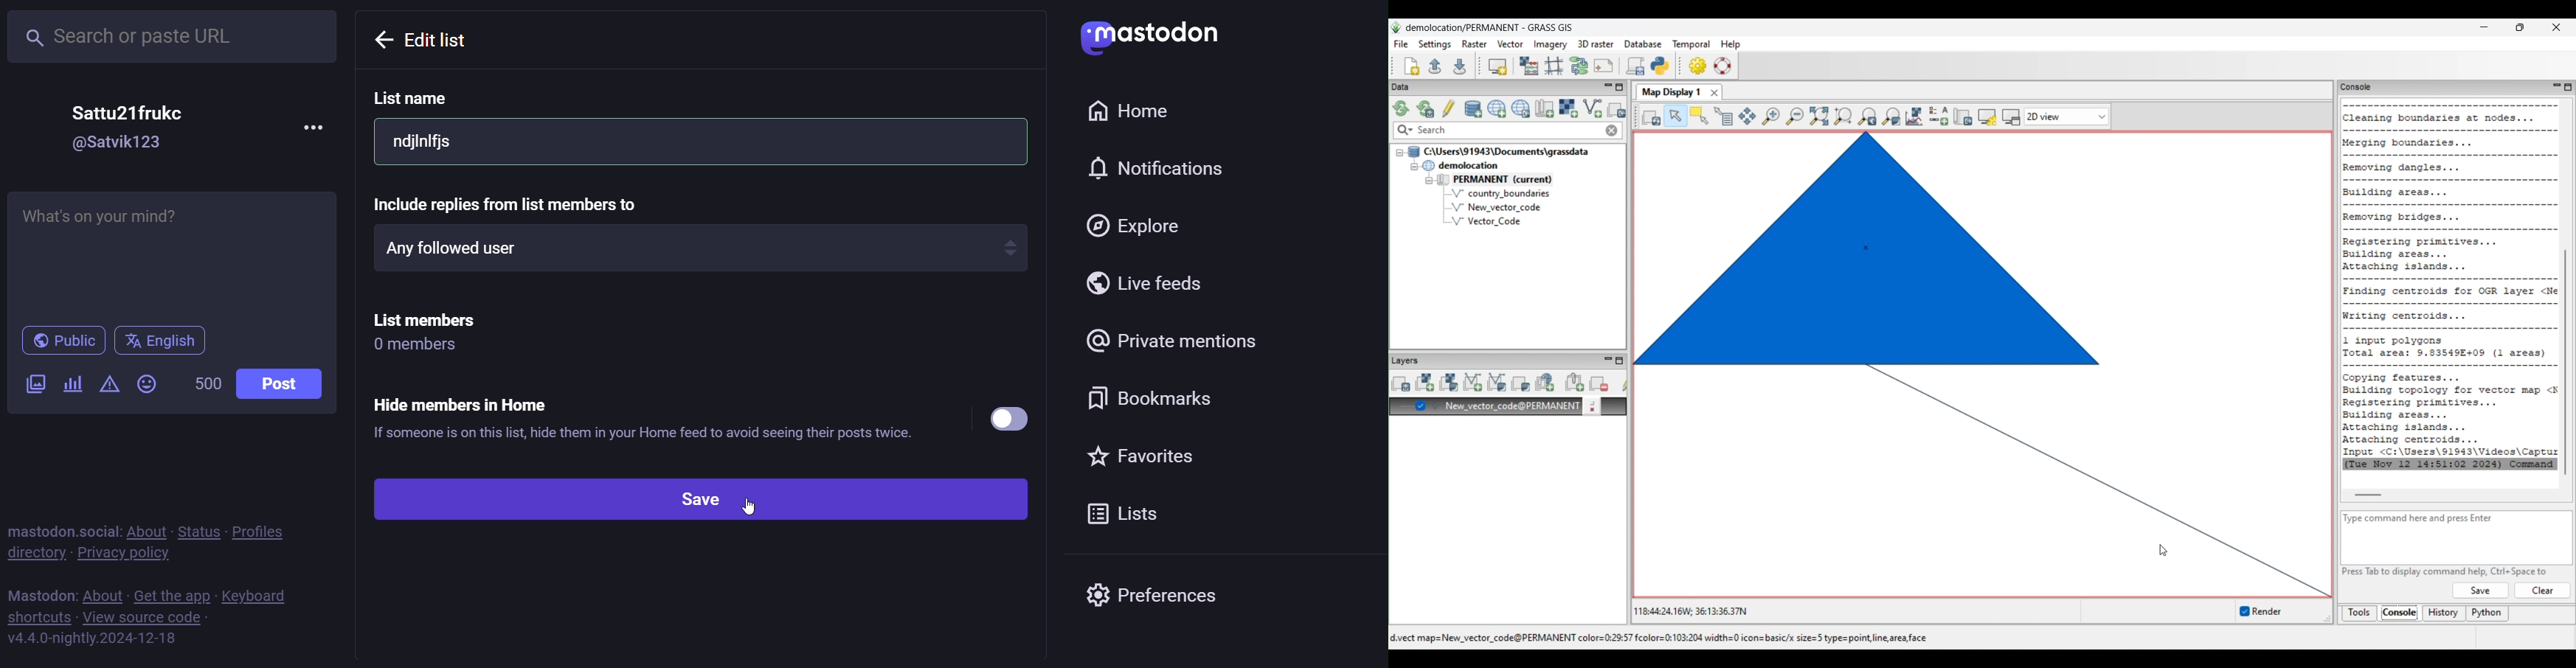  Describe the element at coordinates (131, 110) in the screenshot. I see `Sattu21frukc` at that location.